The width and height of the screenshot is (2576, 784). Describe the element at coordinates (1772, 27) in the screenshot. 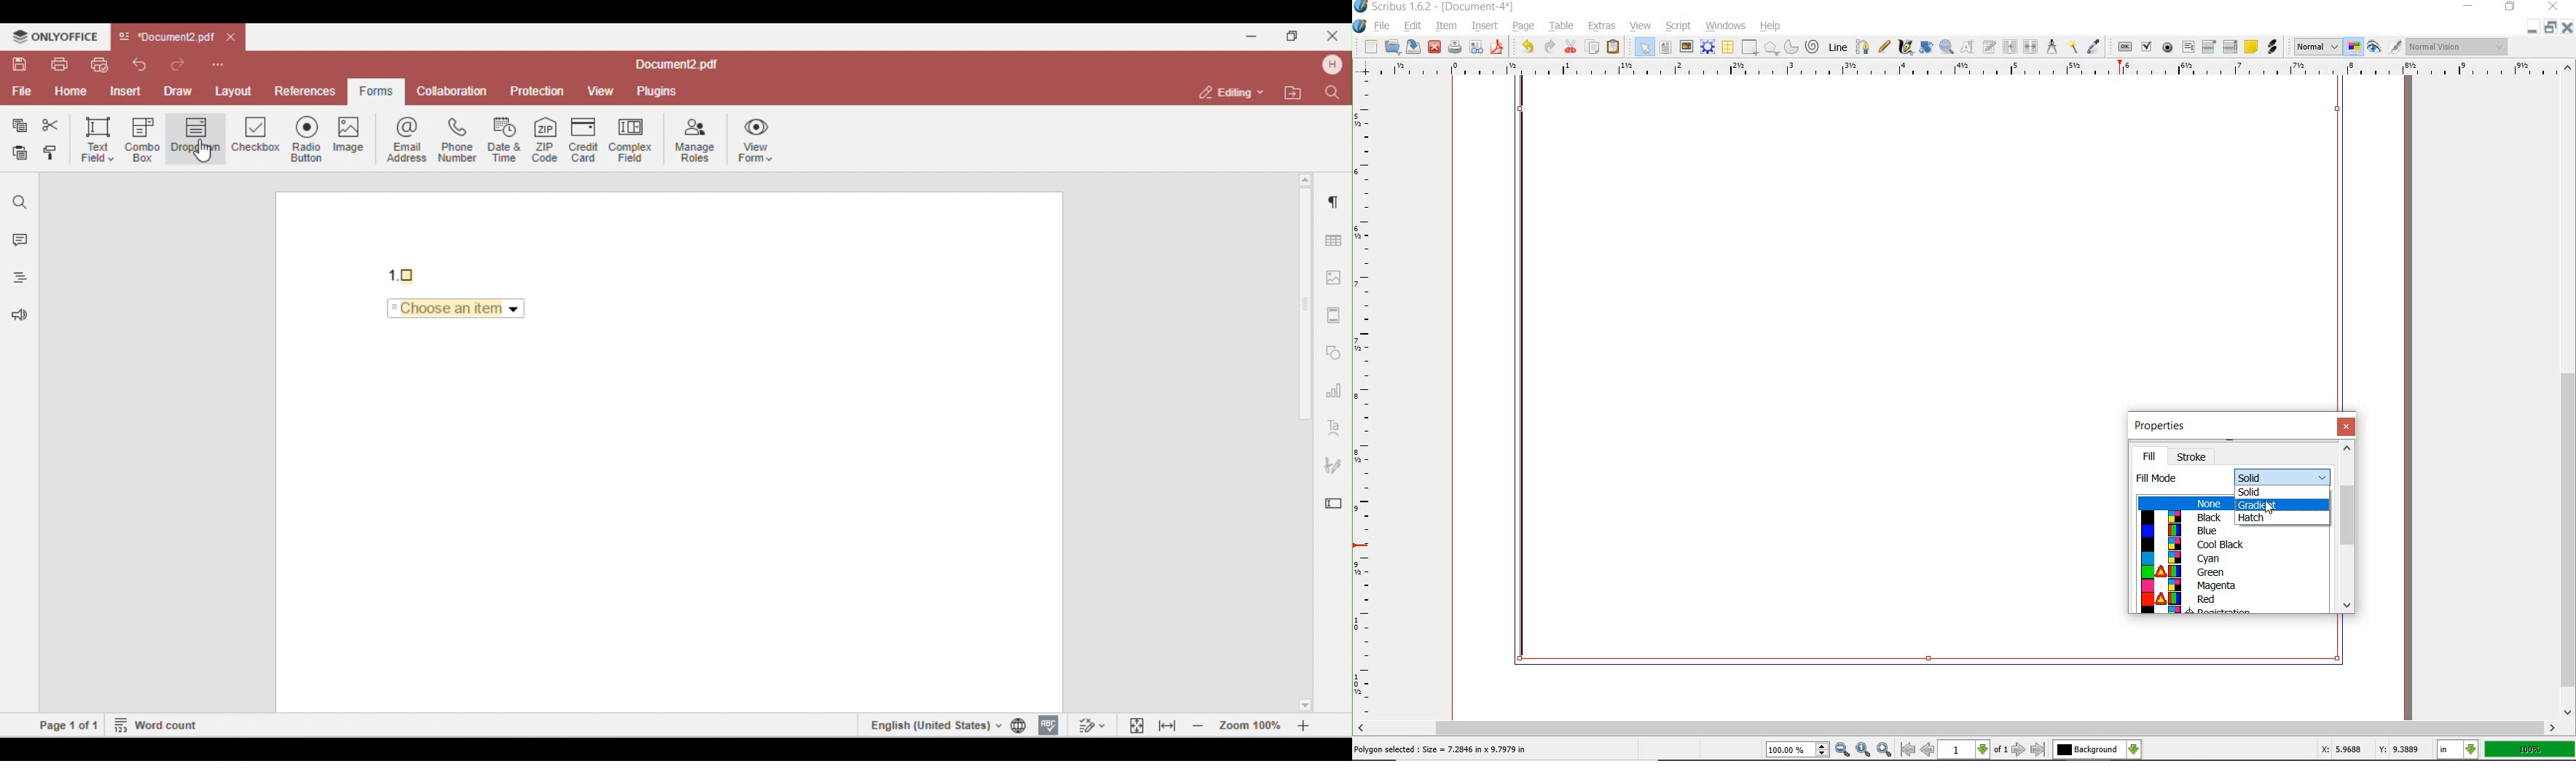

I see `help` at that location.